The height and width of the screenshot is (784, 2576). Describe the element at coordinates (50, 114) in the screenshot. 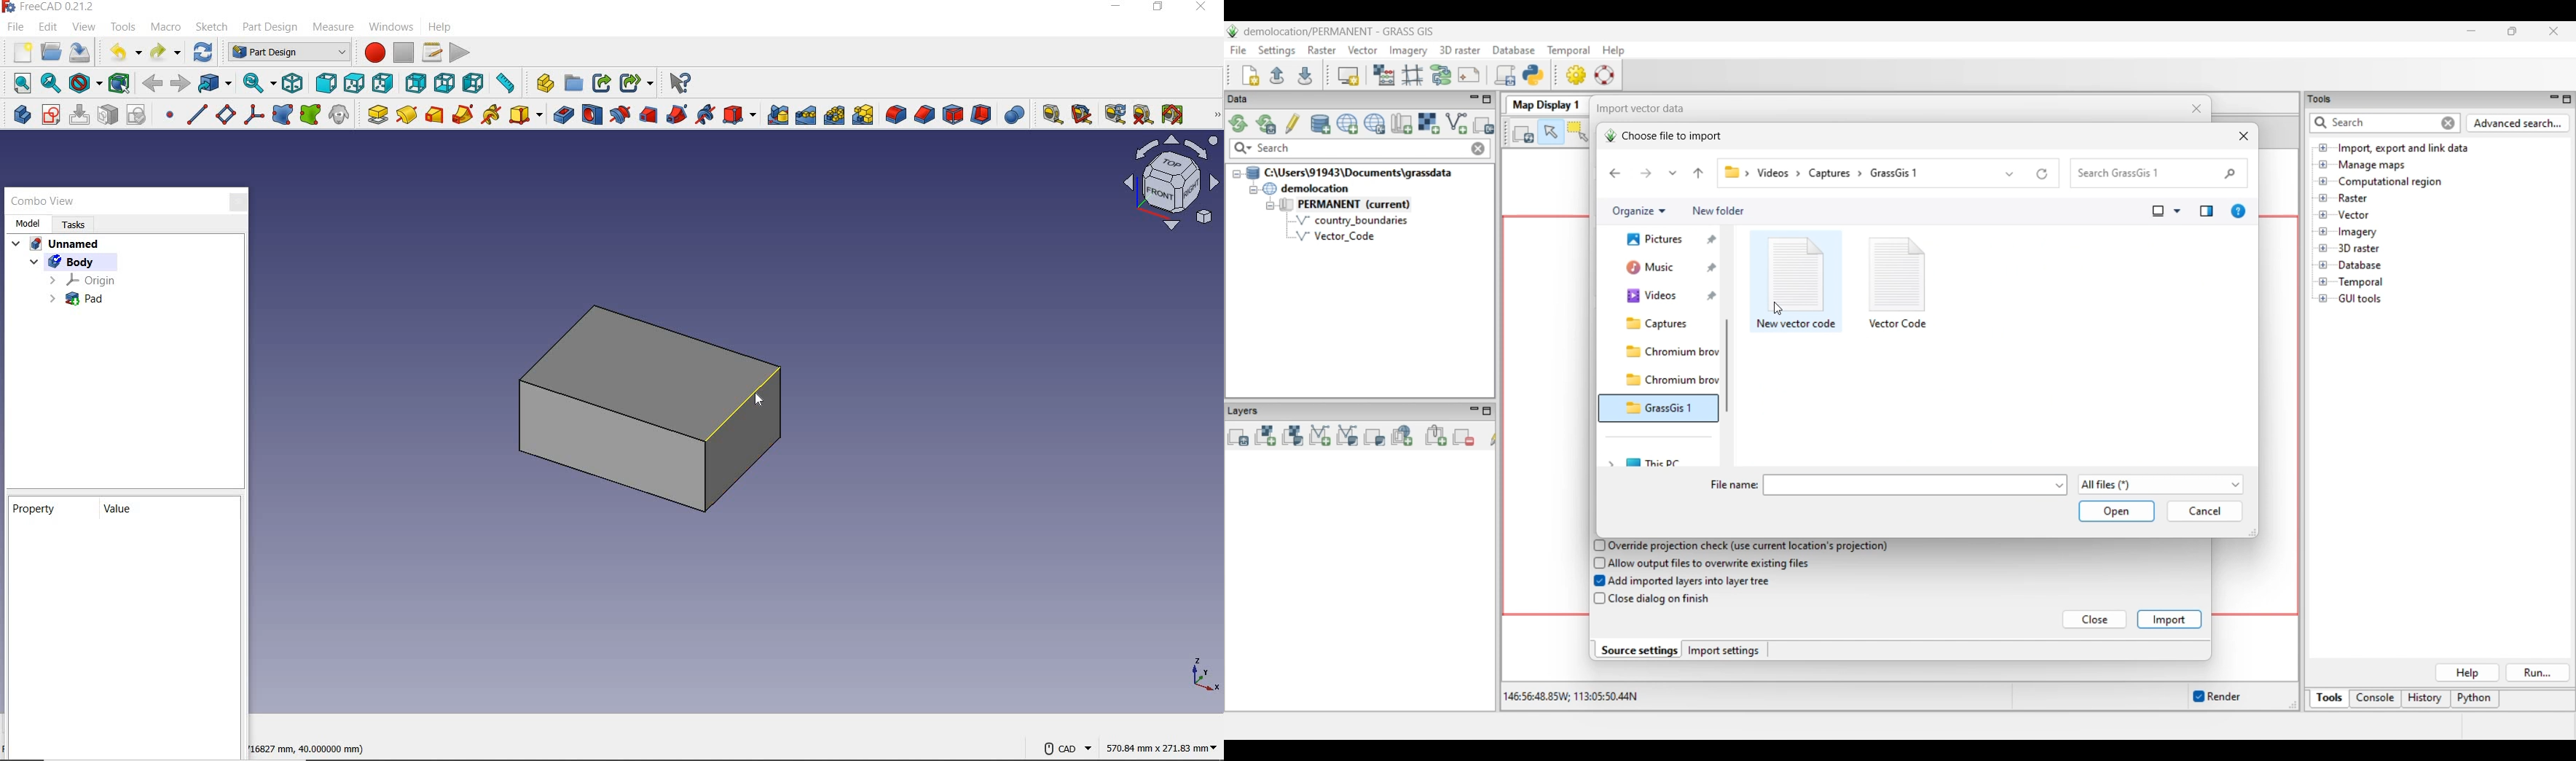

I see `create sketch` at that location.